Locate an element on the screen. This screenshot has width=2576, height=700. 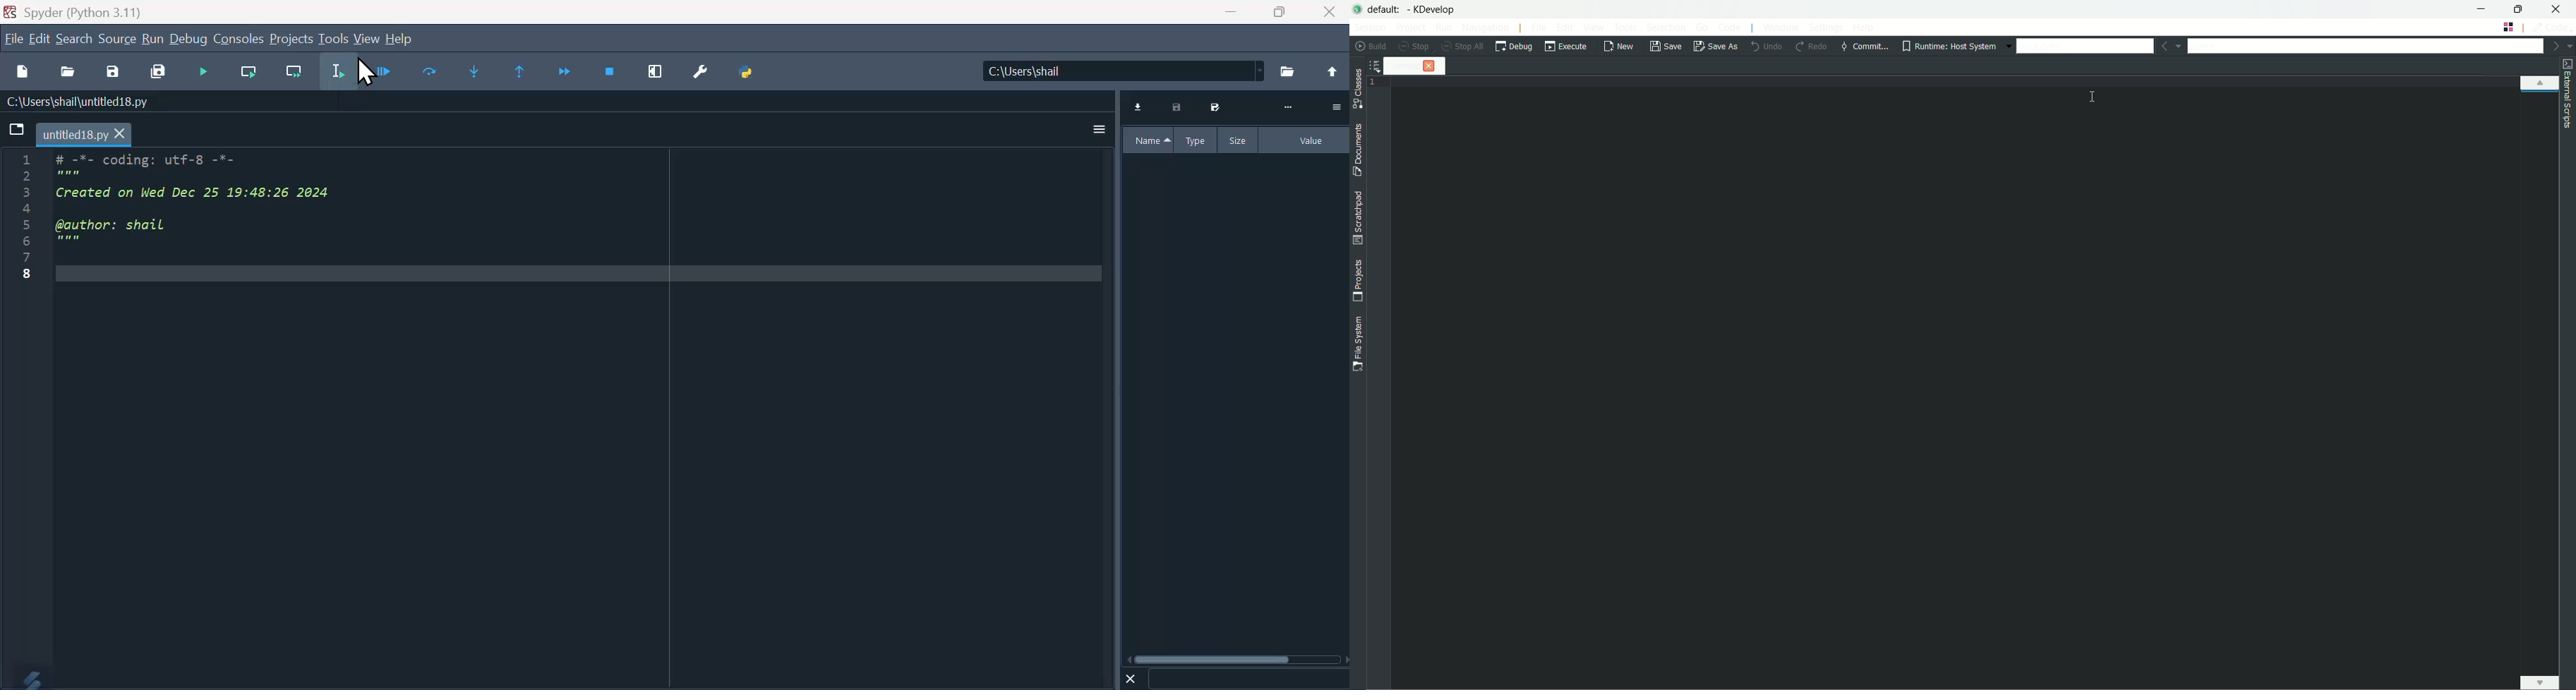
Tools is located at coordinates (333, 37).